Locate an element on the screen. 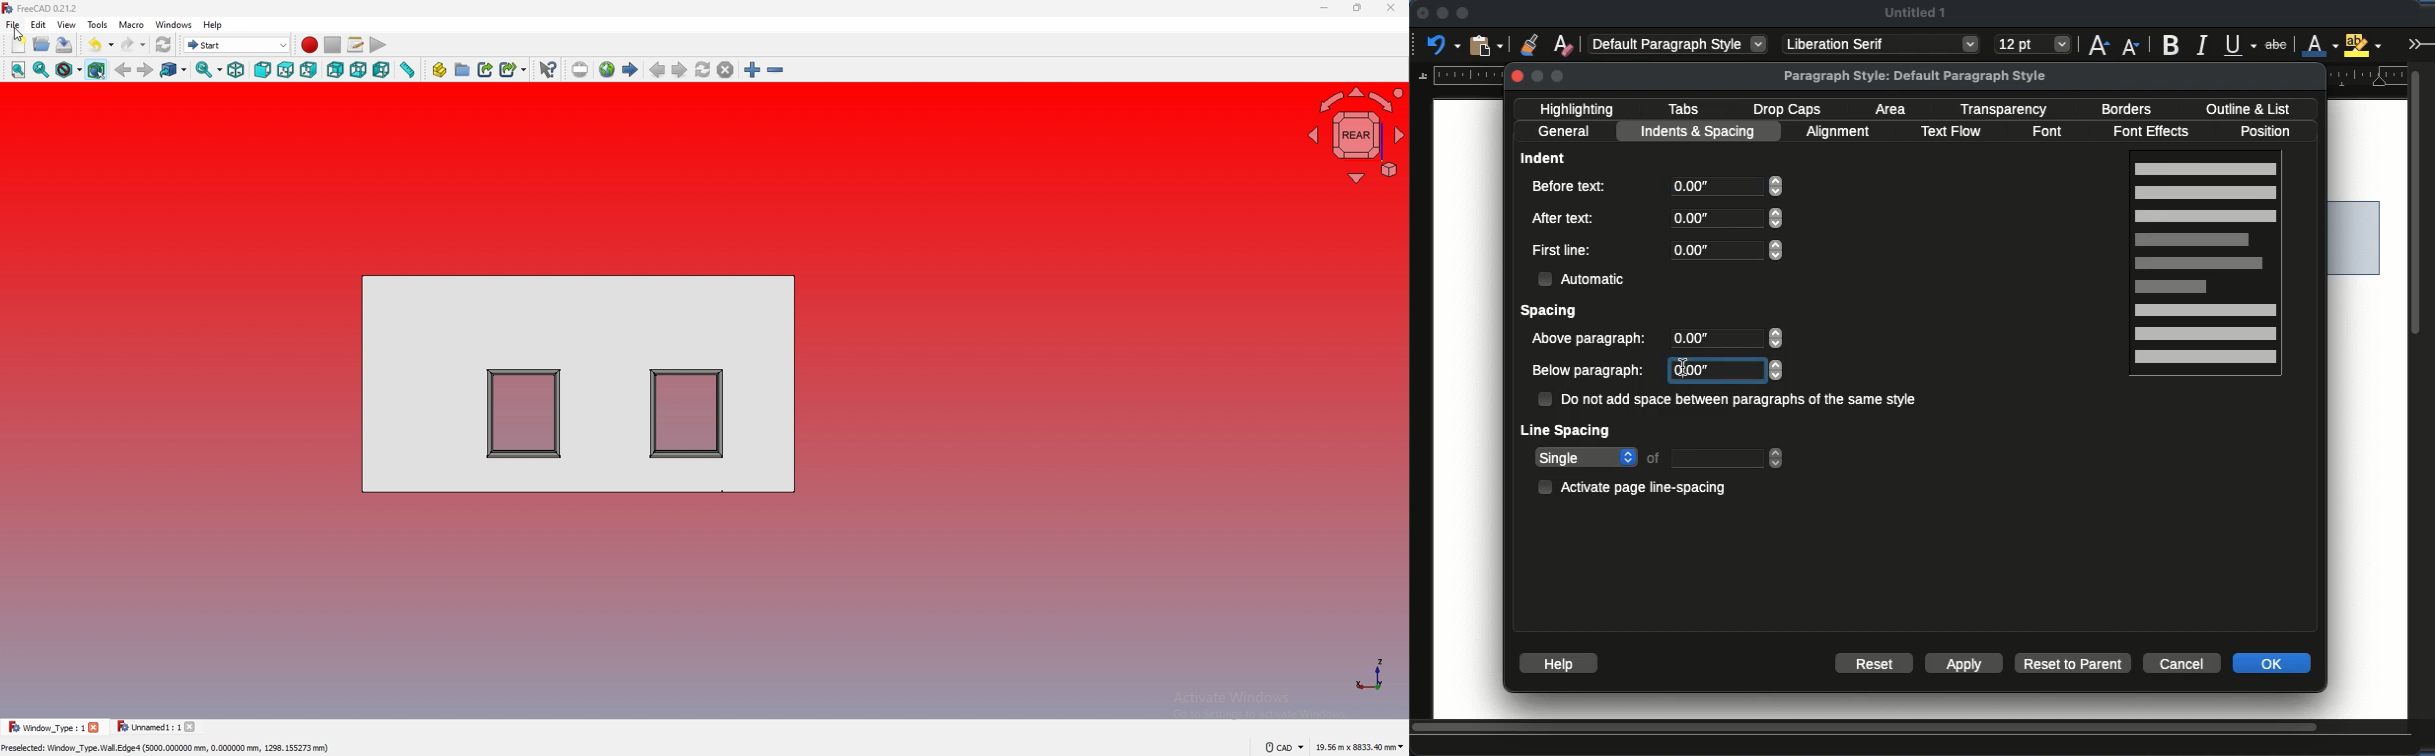 The image size is (2436, 756). close is located at coordinates (1421, 14).